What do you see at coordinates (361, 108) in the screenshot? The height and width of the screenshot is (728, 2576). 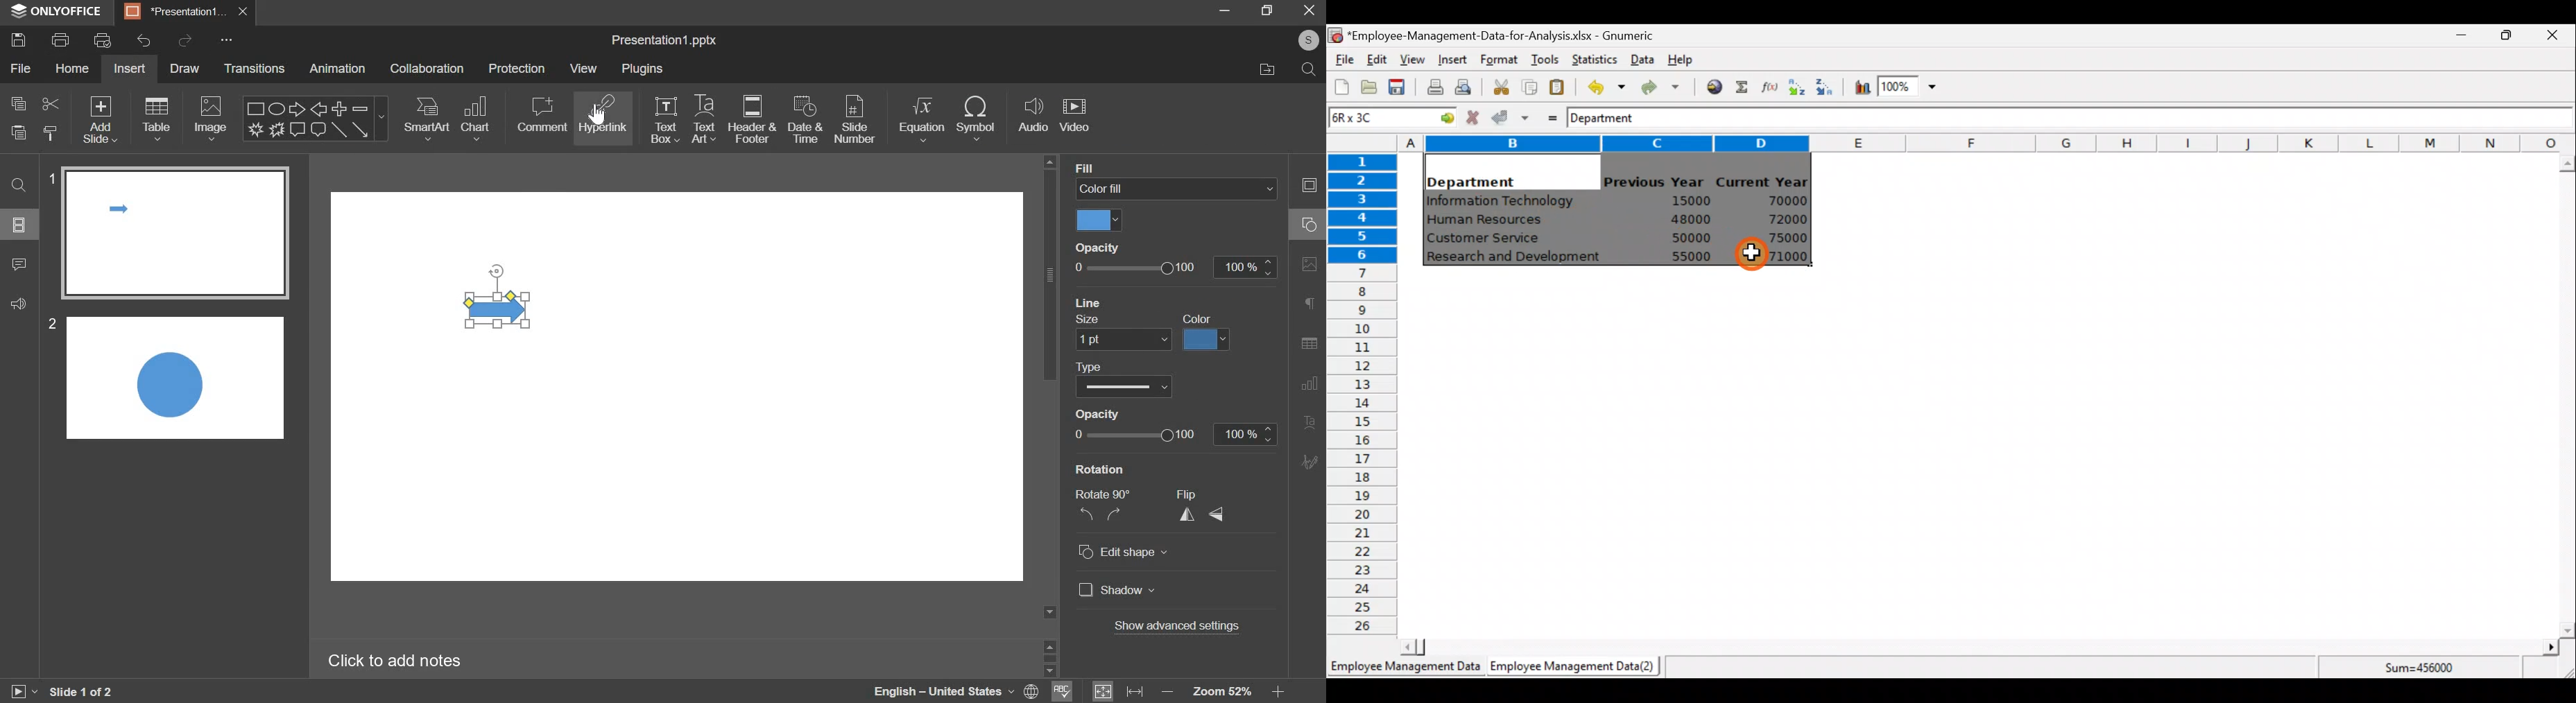 I see `Minus` at bounding box center [361, 108].